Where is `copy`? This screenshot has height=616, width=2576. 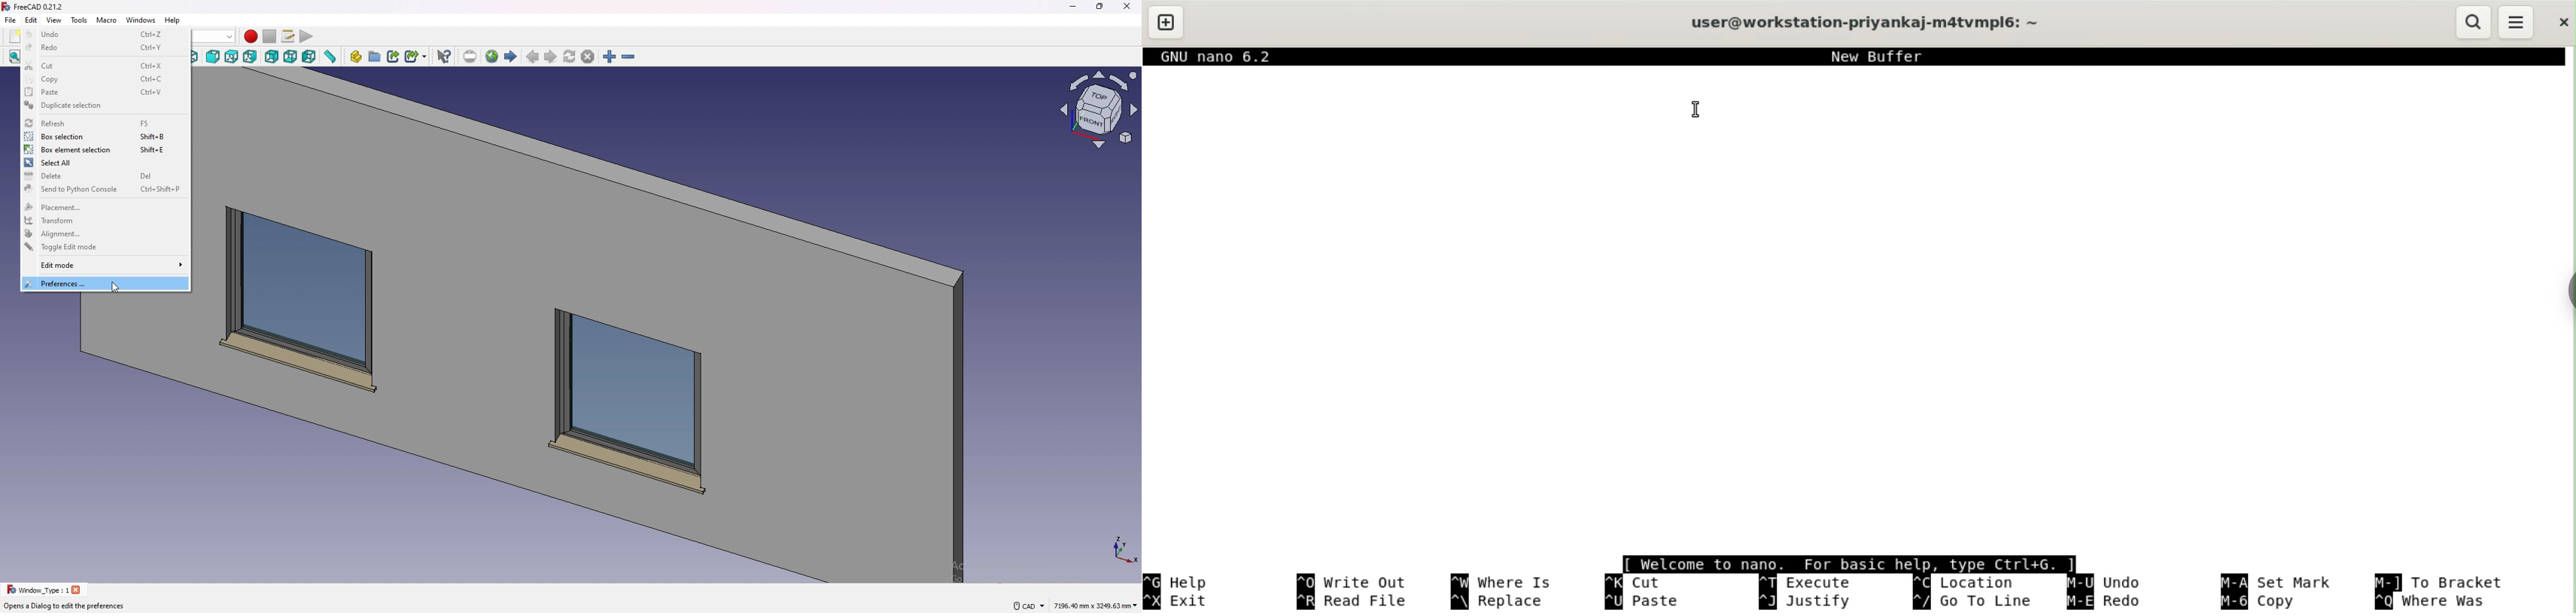 copy is located at coordinates (2263, 602).